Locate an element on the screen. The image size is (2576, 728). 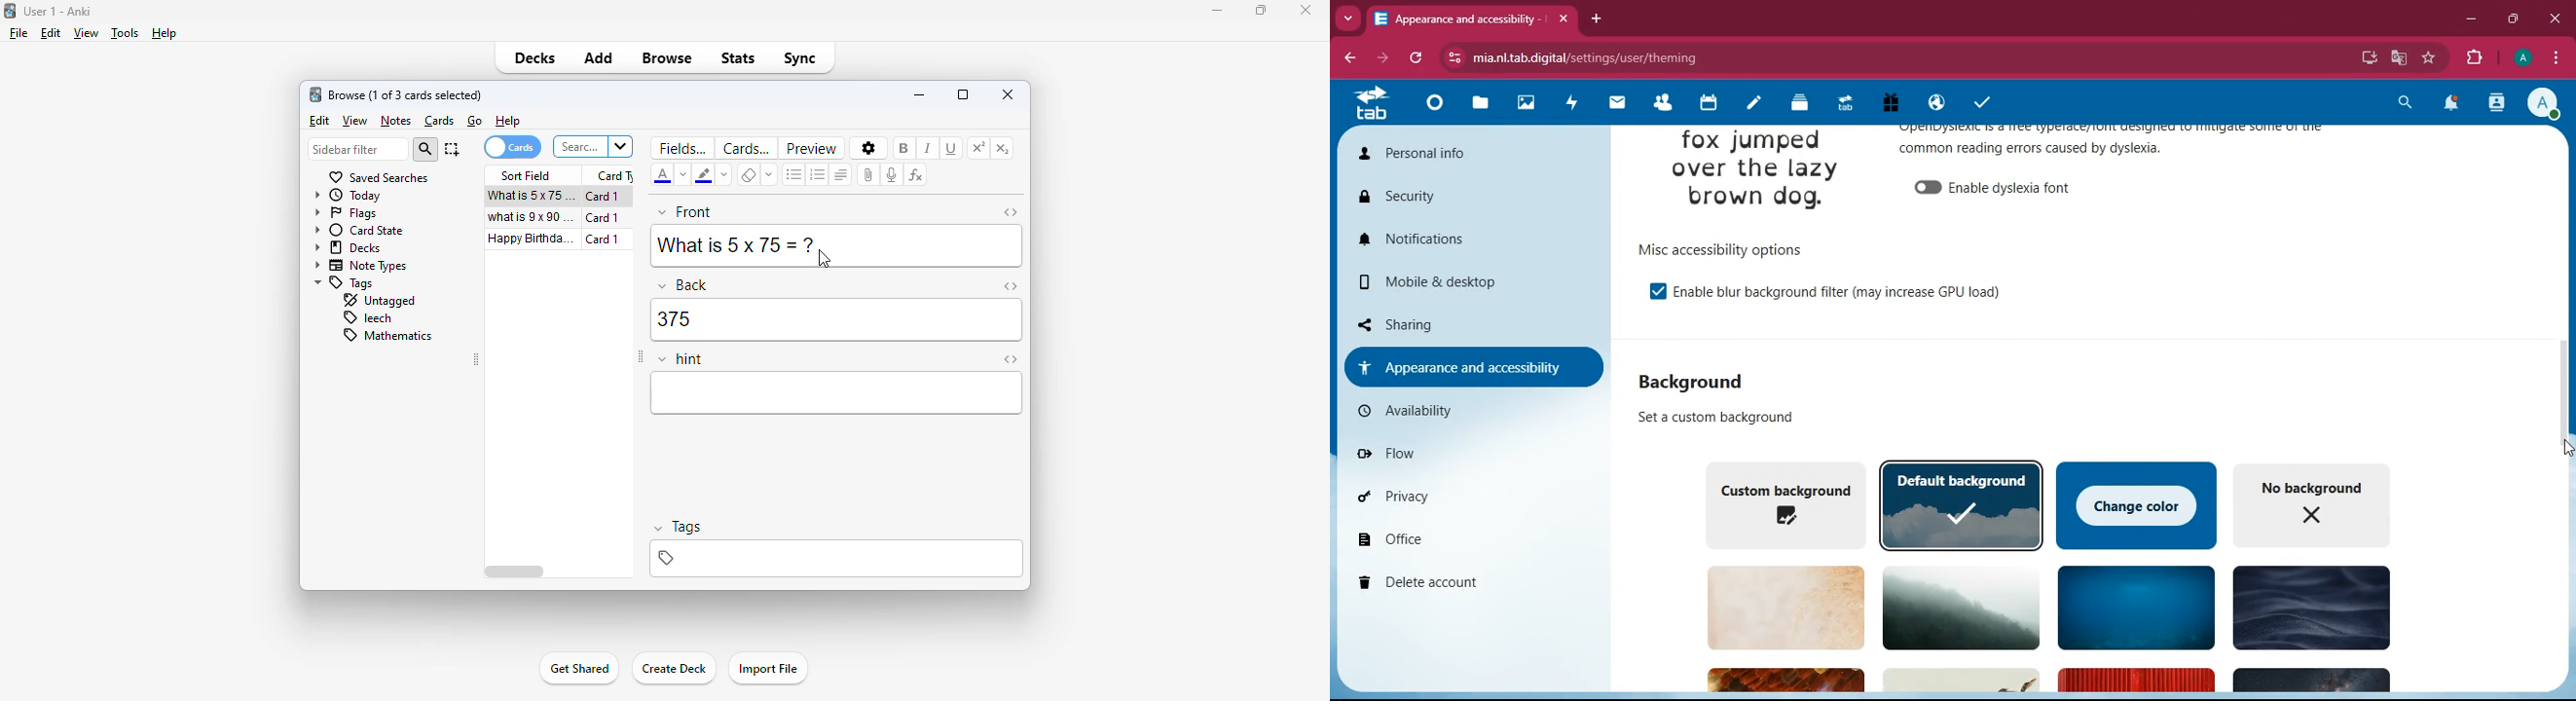
edit is located at coordinates (319, 120).